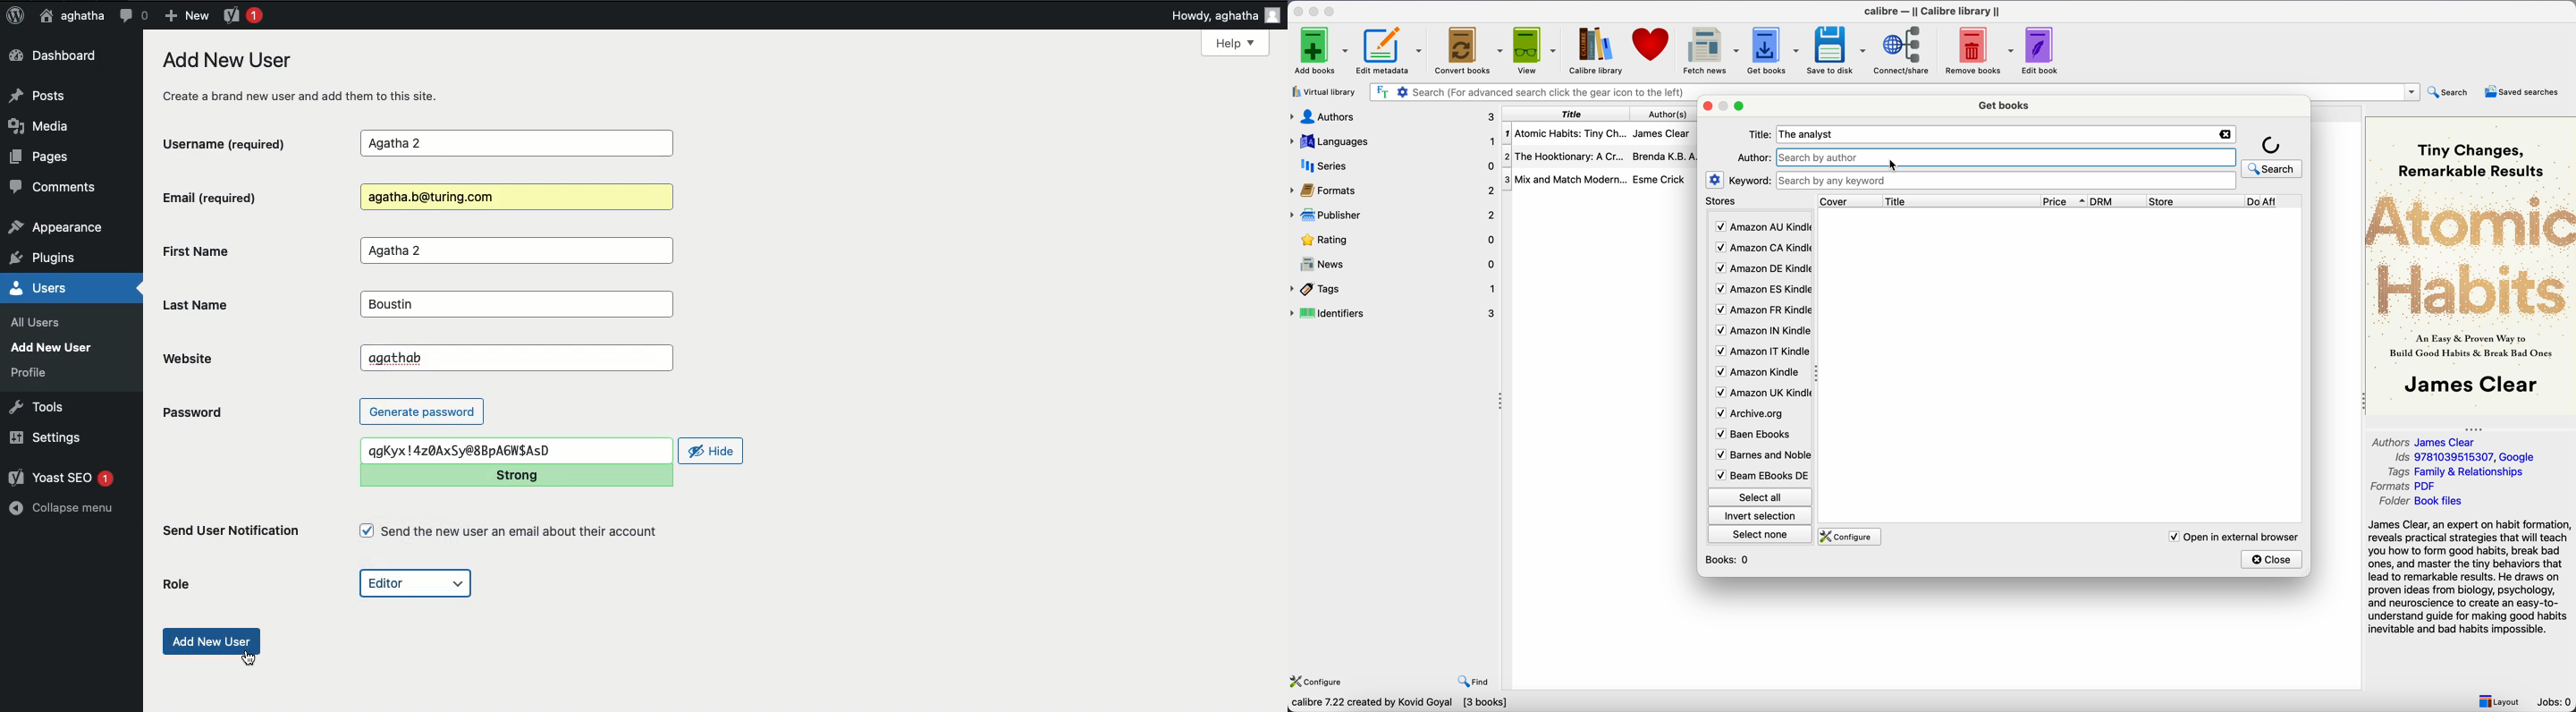 The width and height of the screenshot is (2576, 728). What do you see at coordinates (55, 347) in the screenshot?
I see `Add New User` at bounding box center [55, 347].